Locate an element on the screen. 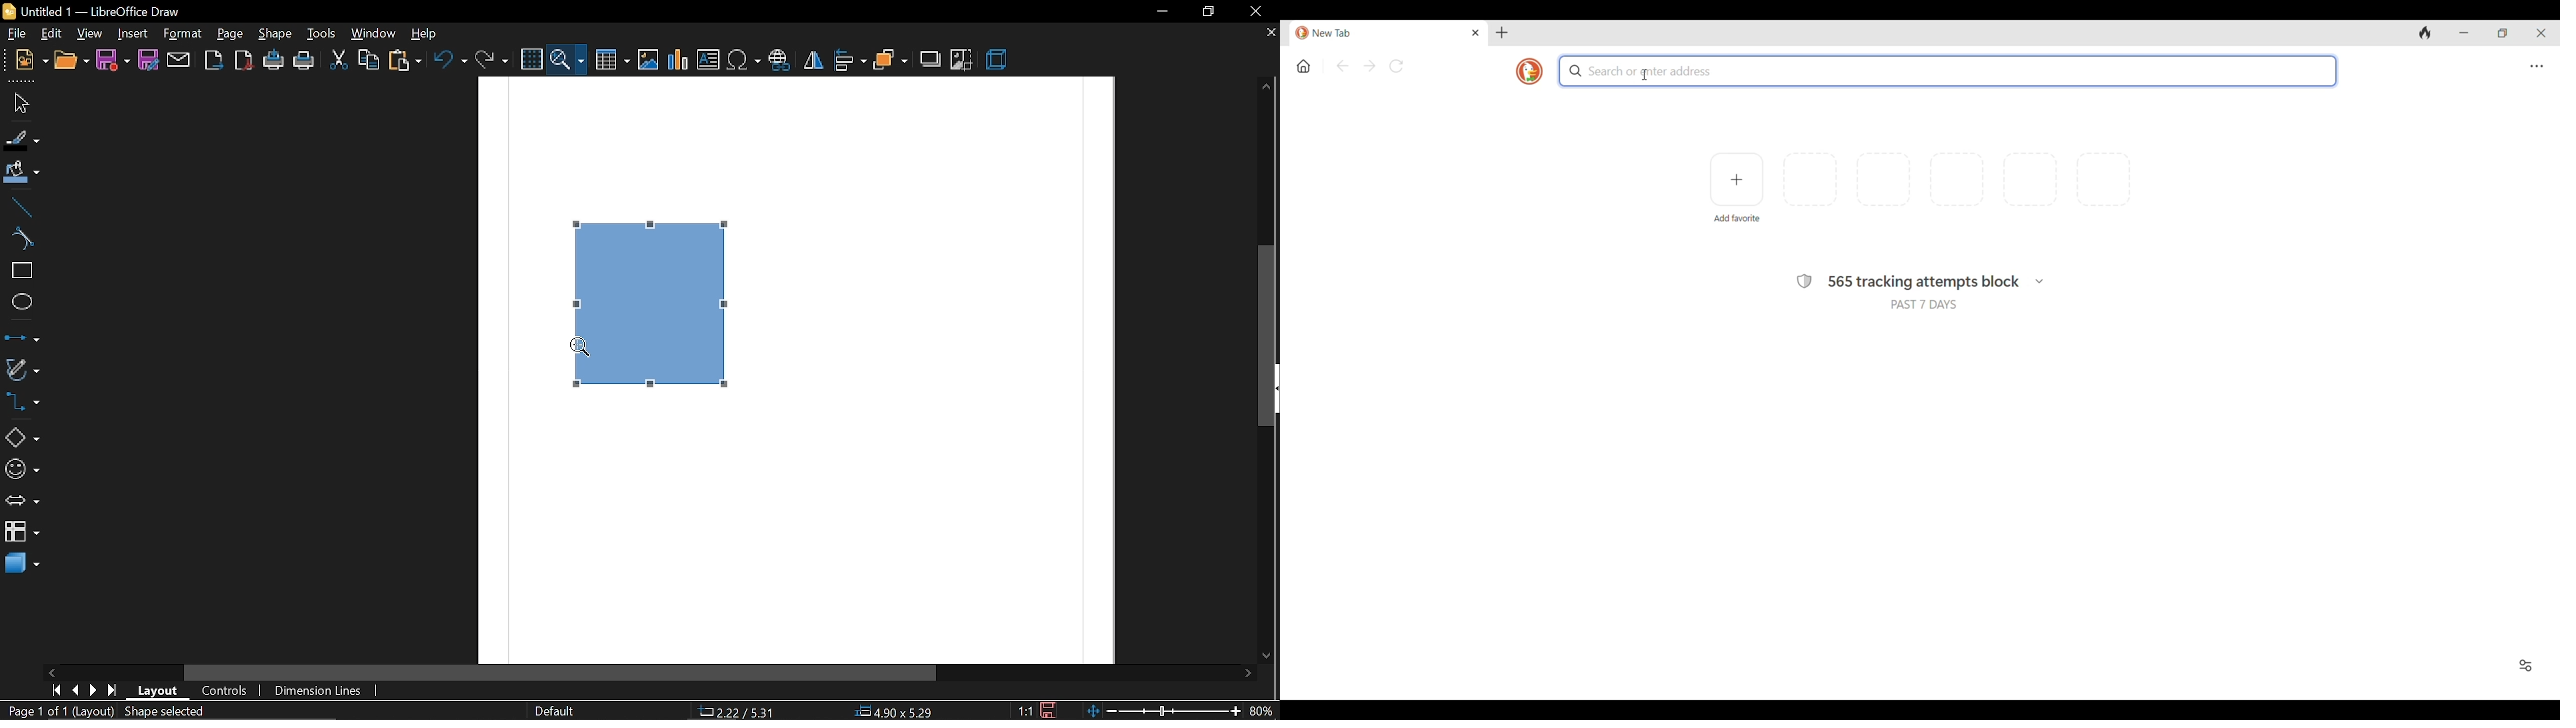 This screenshot has width=2576, height=728. cut  is located at coordinates (338, 60).